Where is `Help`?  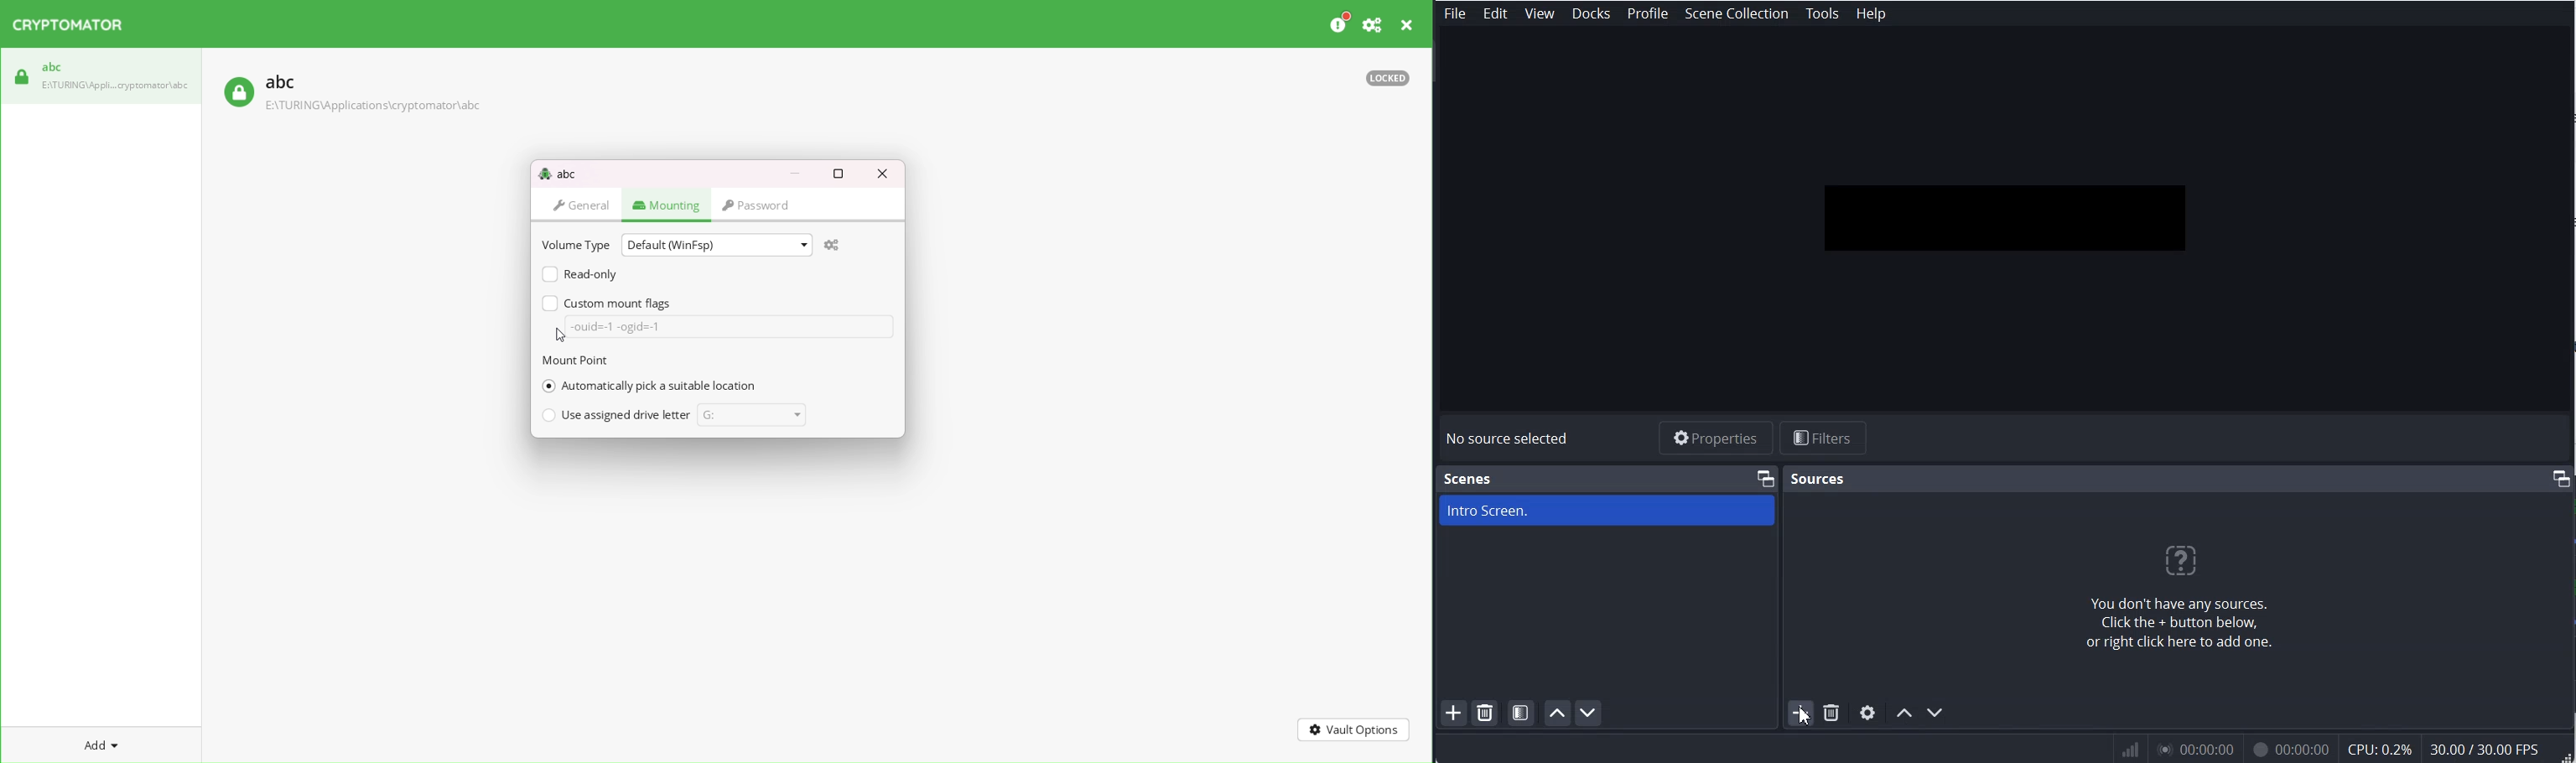 Help is located at coordinates (1870, 13).